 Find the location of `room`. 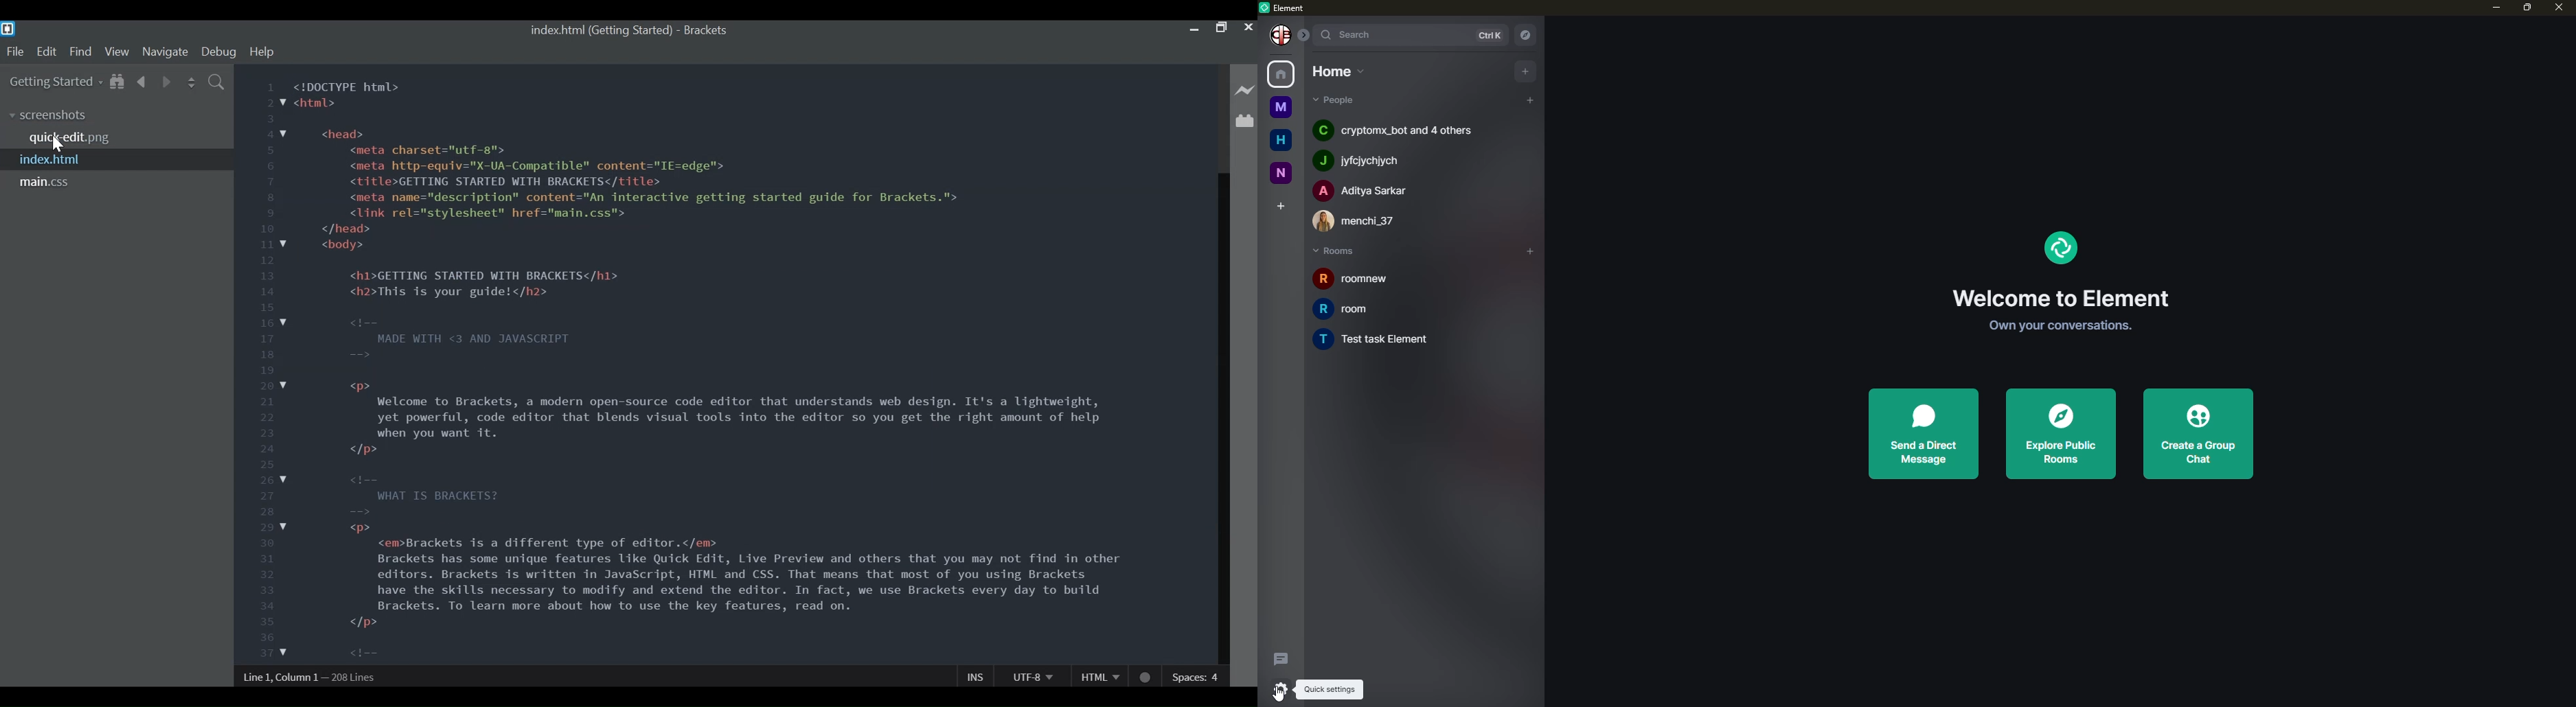

room is located at coordinates (1363, 280).